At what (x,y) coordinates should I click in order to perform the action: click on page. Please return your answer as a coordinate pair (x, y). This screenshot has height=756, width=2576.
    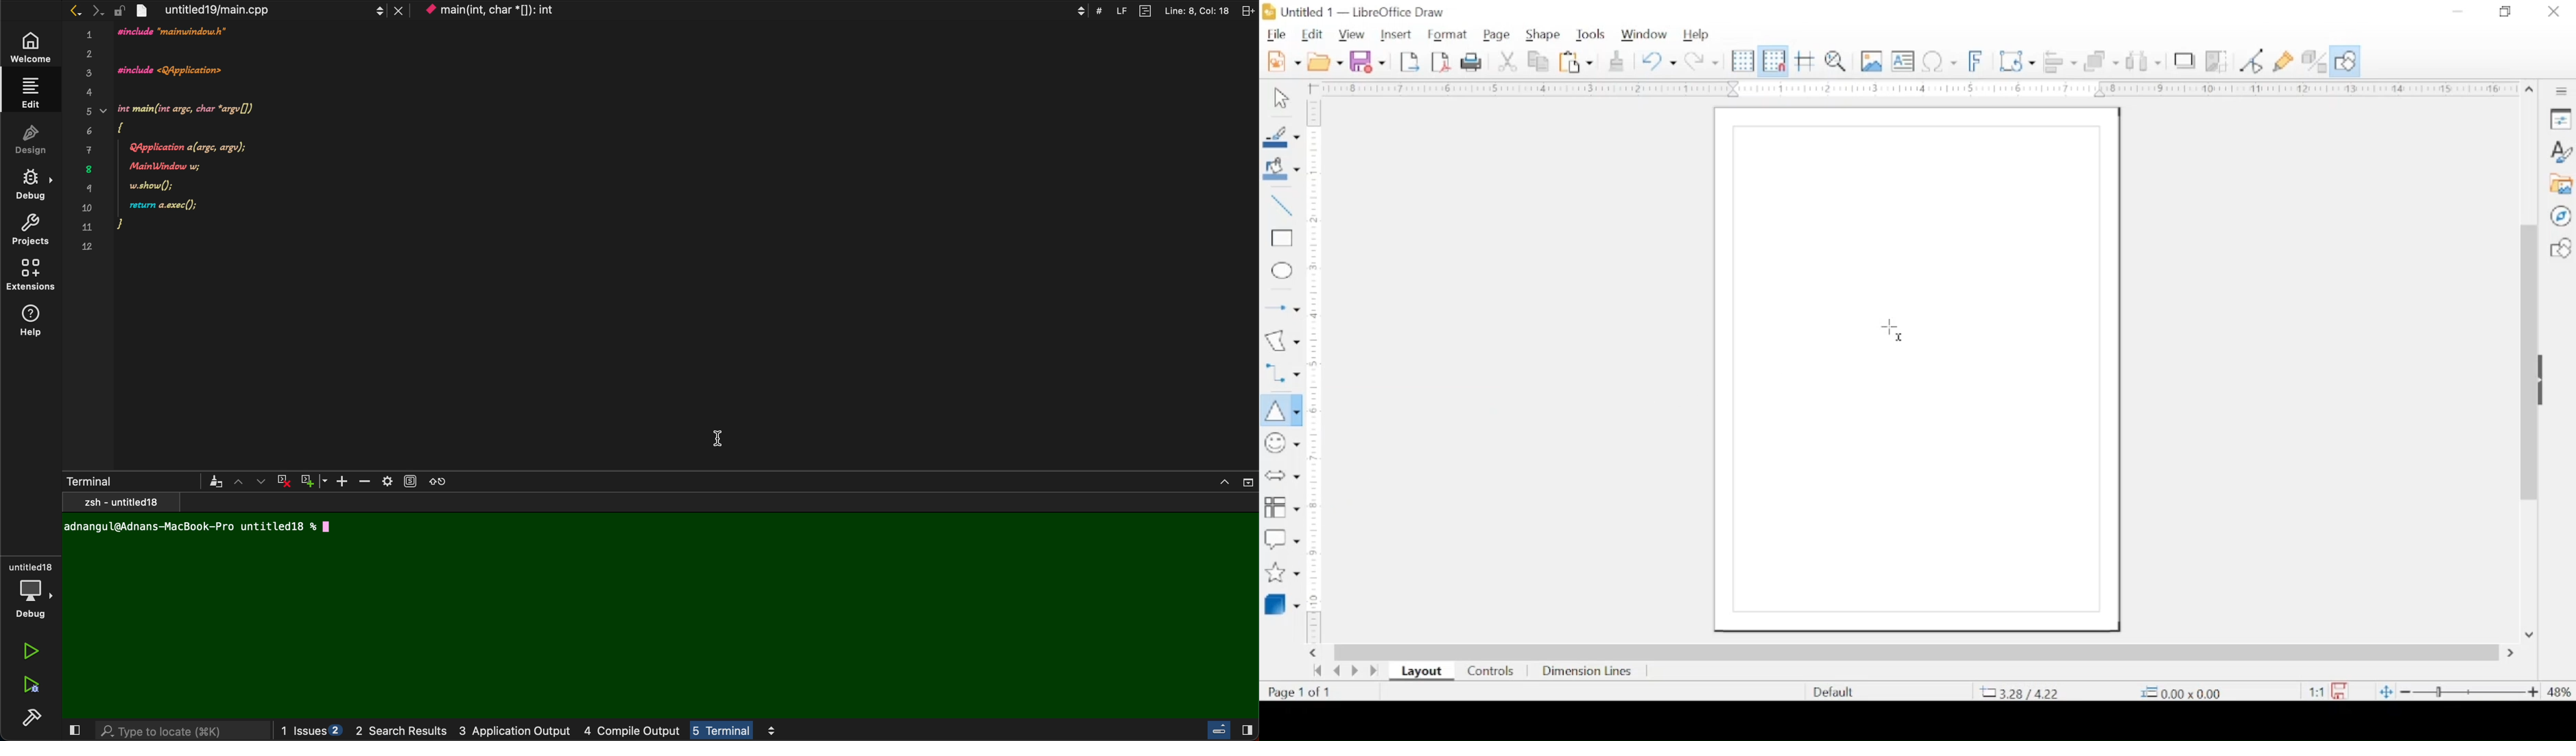
    Looking at the image, I should click on (1499, 34).